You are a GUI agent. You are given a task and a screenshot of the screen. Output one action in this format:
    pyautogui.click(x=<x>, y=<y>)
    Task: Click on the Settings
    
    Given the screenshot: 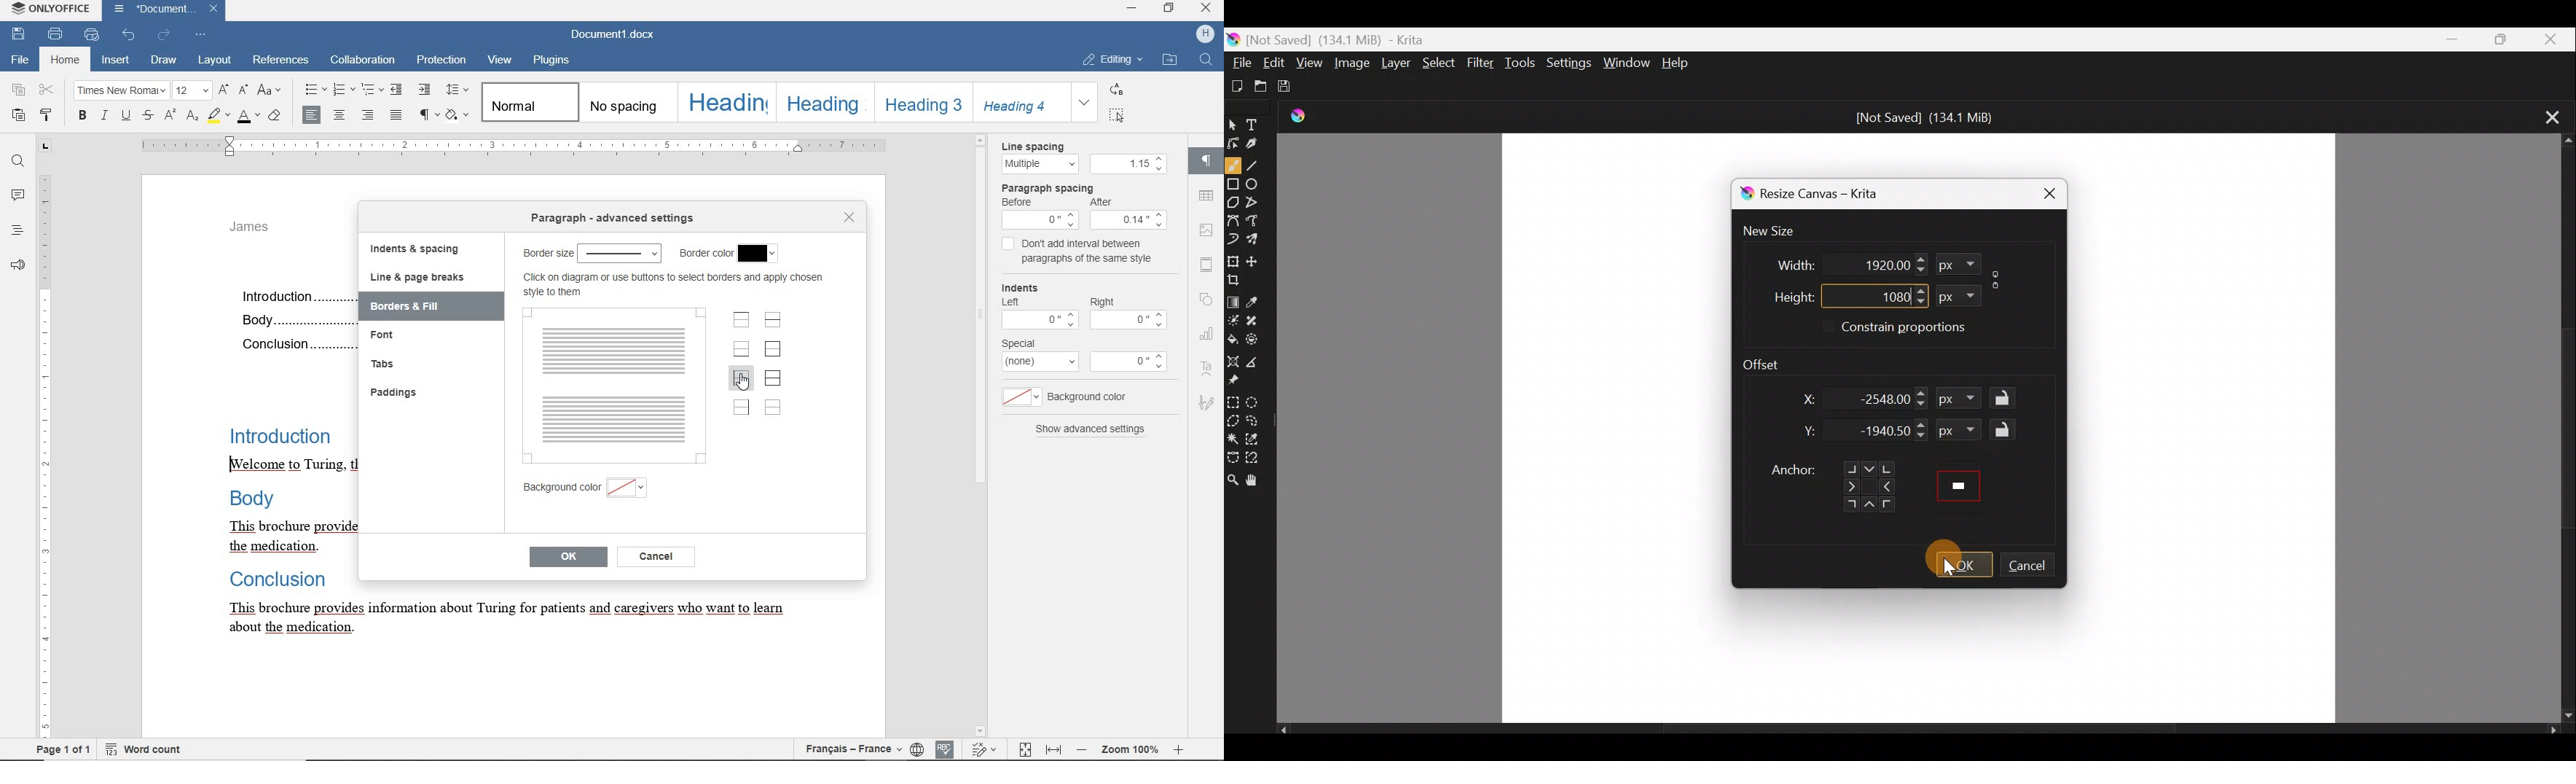 What is the action you would take?
    pyautogui.click(x=1567, y=63)
    